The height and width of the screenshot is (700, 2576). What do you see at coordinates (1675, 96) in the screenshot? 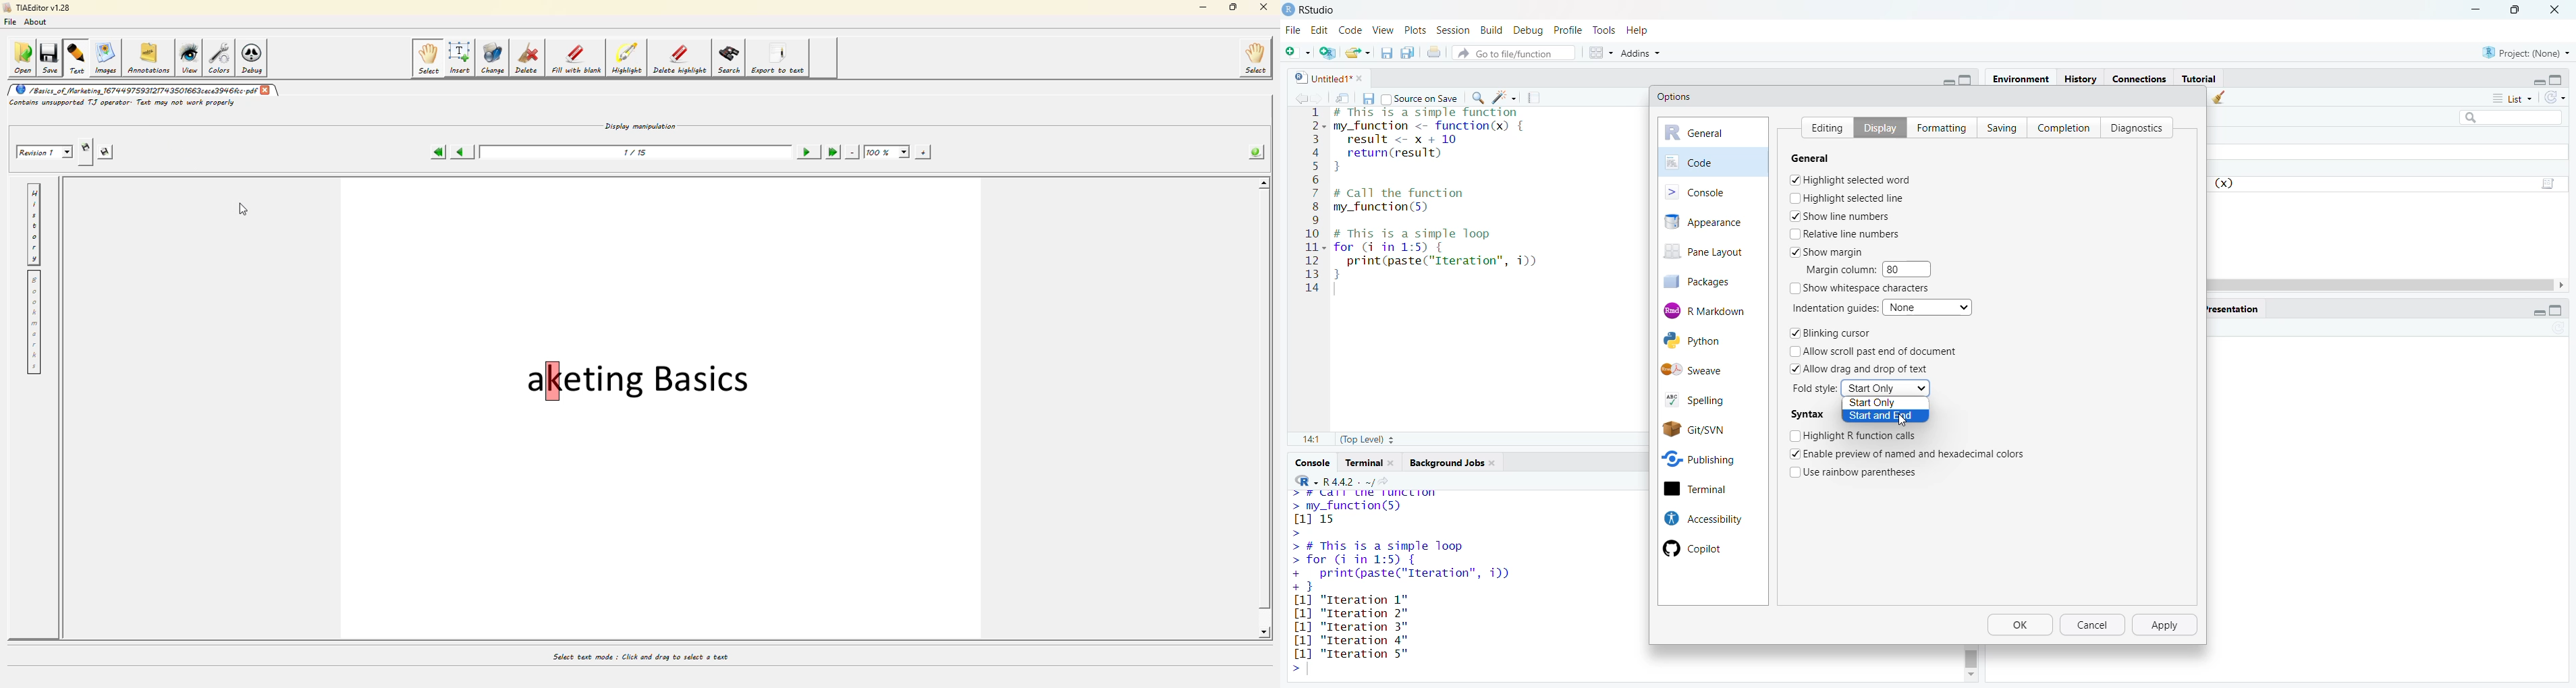
I see `Options` at bounding box center [1675, 96].